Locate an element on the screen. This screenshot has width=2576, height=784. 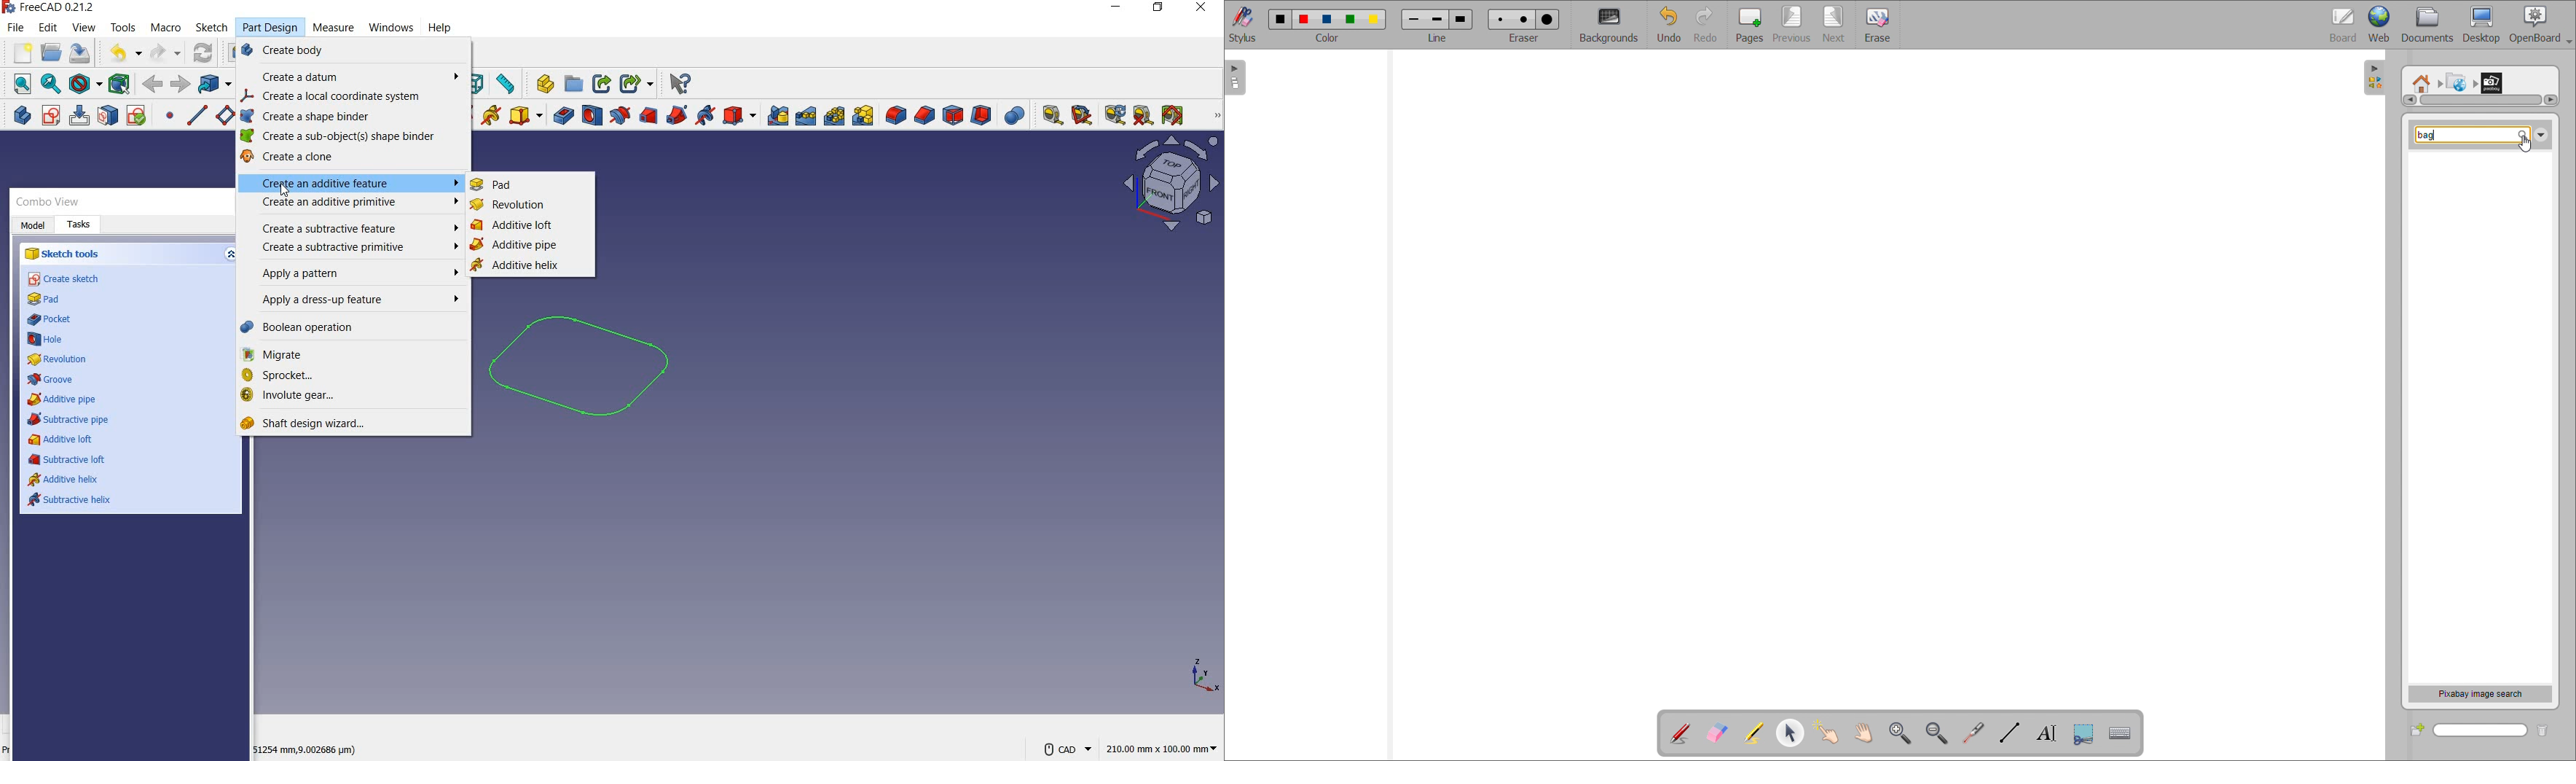
create a datum line is located at coordinates (197, 115).